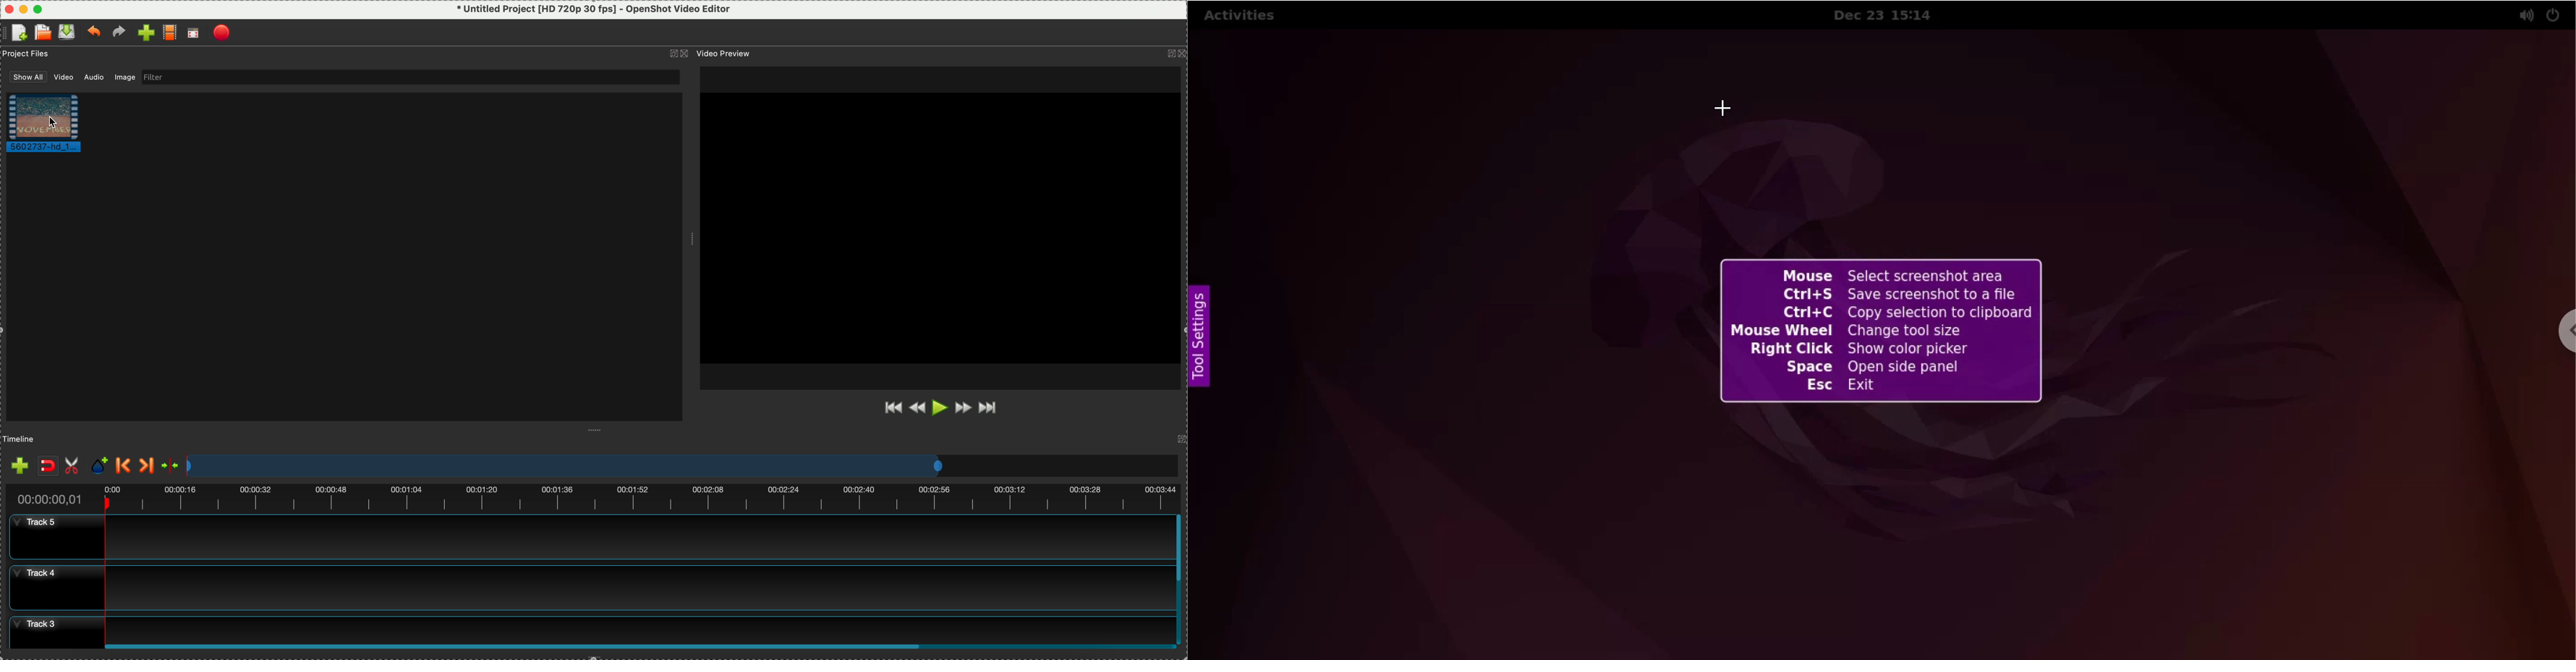 The width and height of the screenshot is (2576, 672). I want to click on click on video, so click(49, 125).